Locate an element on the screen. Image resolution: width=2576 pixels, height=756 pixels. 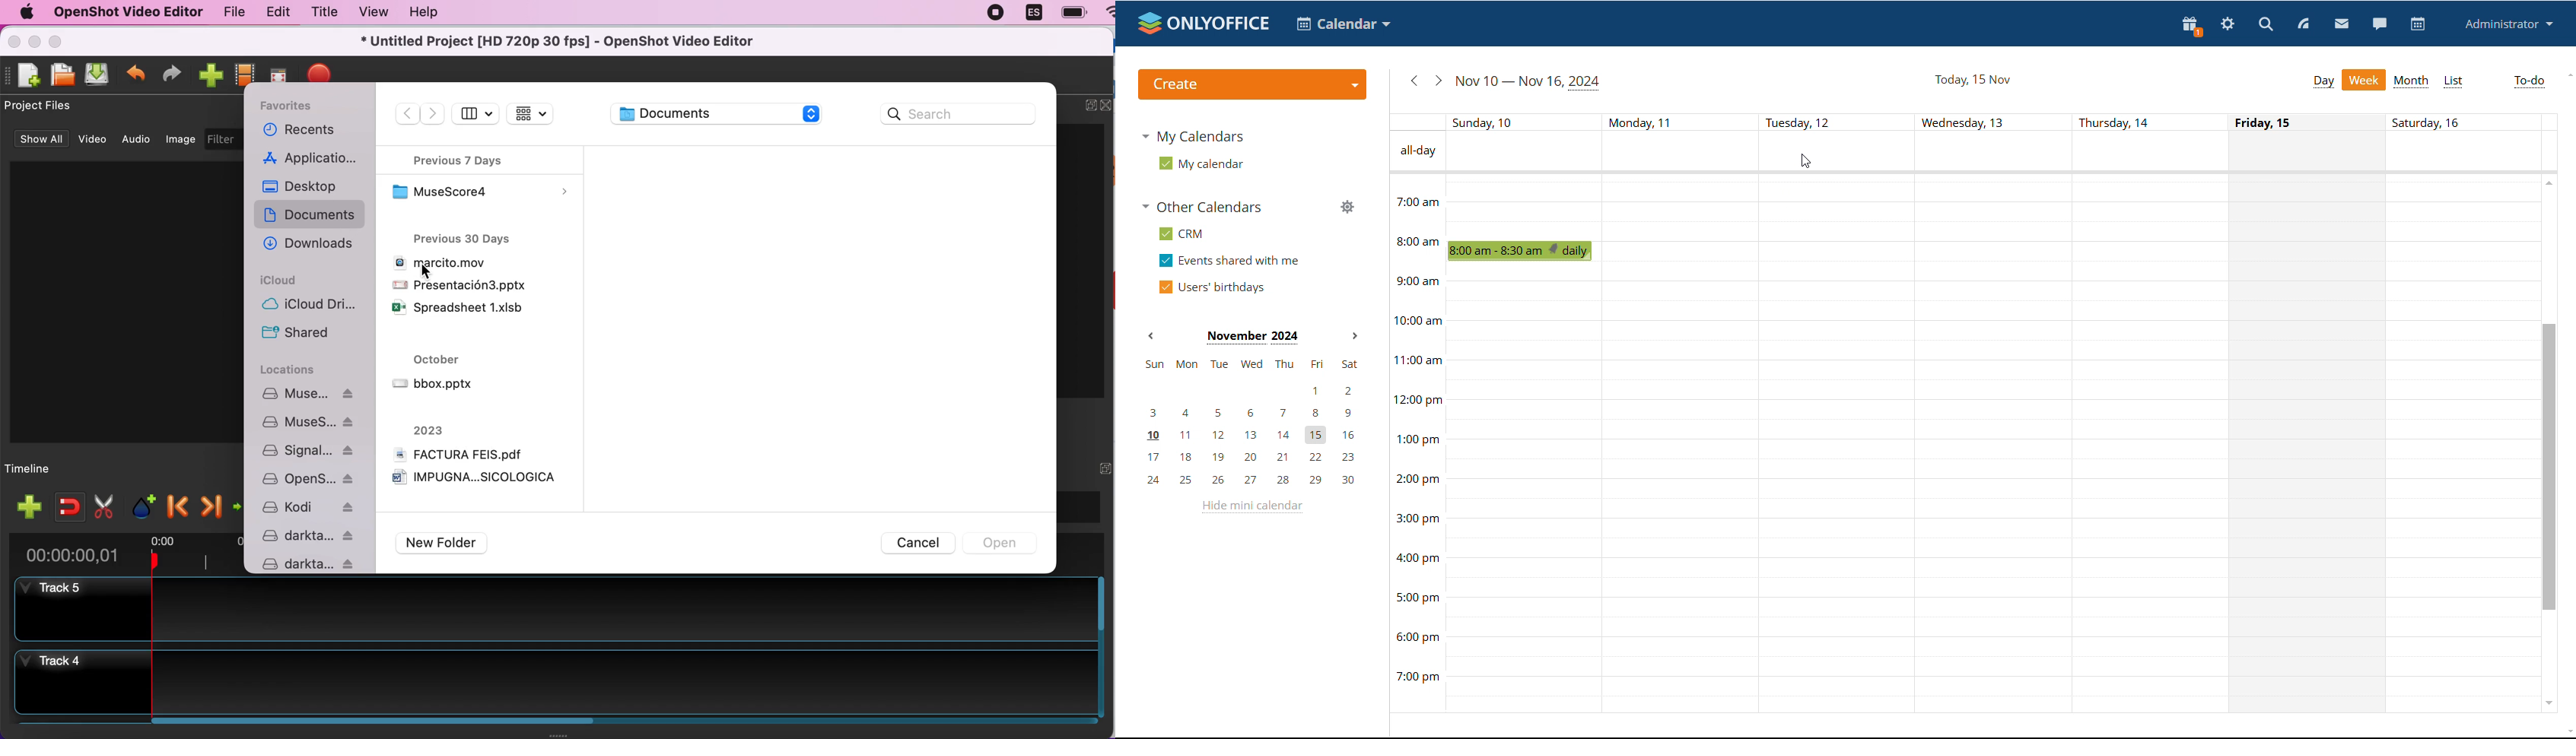
close is located at coordinates (1106, 104).